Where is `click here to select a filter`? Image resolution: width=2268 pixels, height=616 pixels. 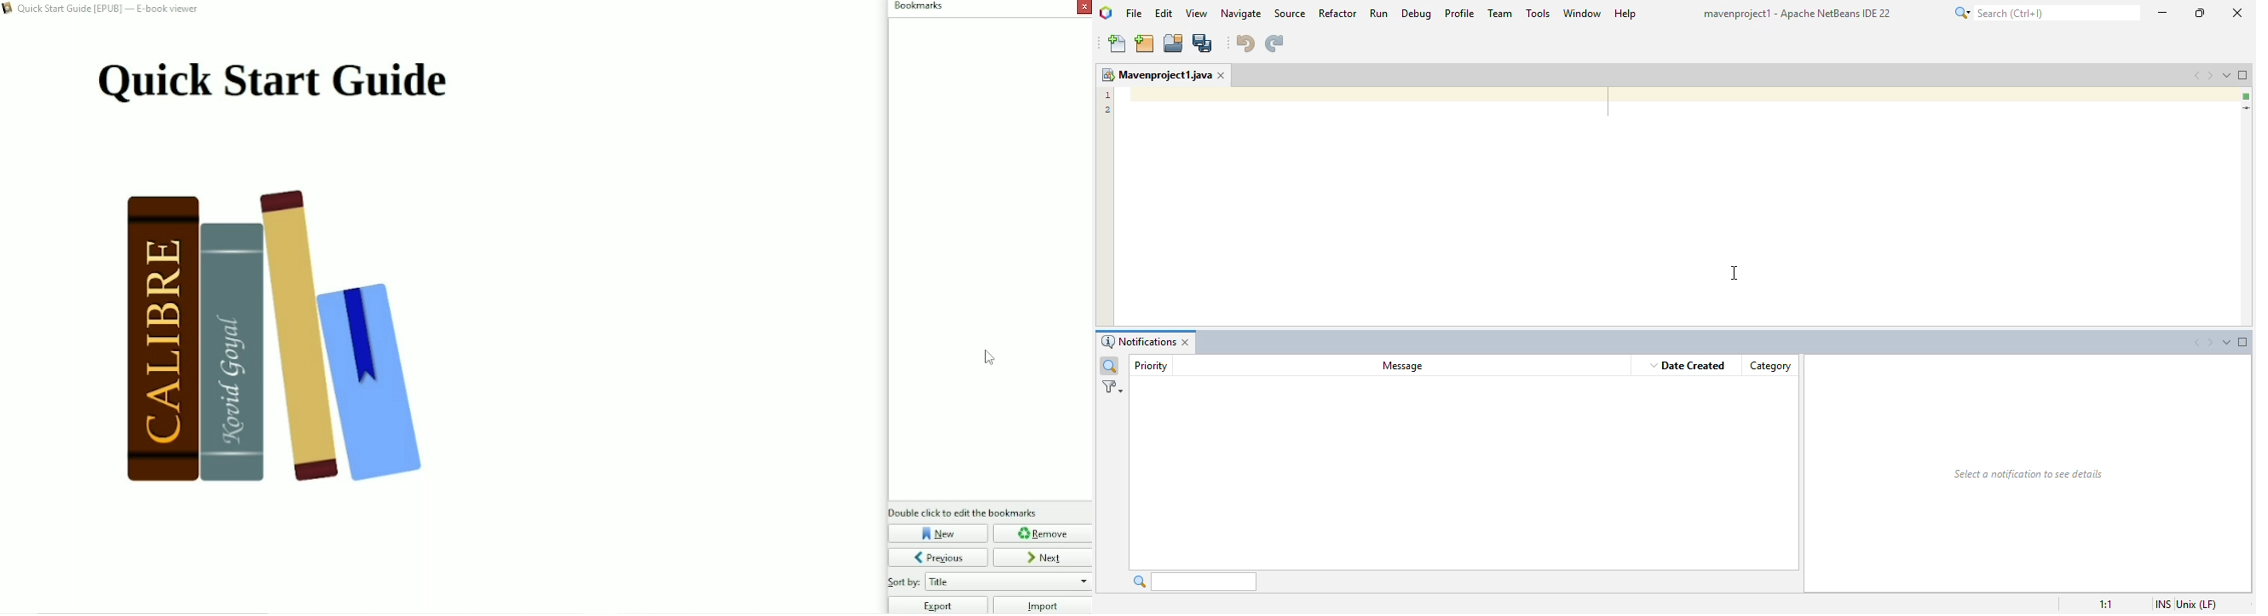 click here to select a filter is located at coordinates (1112, 387).